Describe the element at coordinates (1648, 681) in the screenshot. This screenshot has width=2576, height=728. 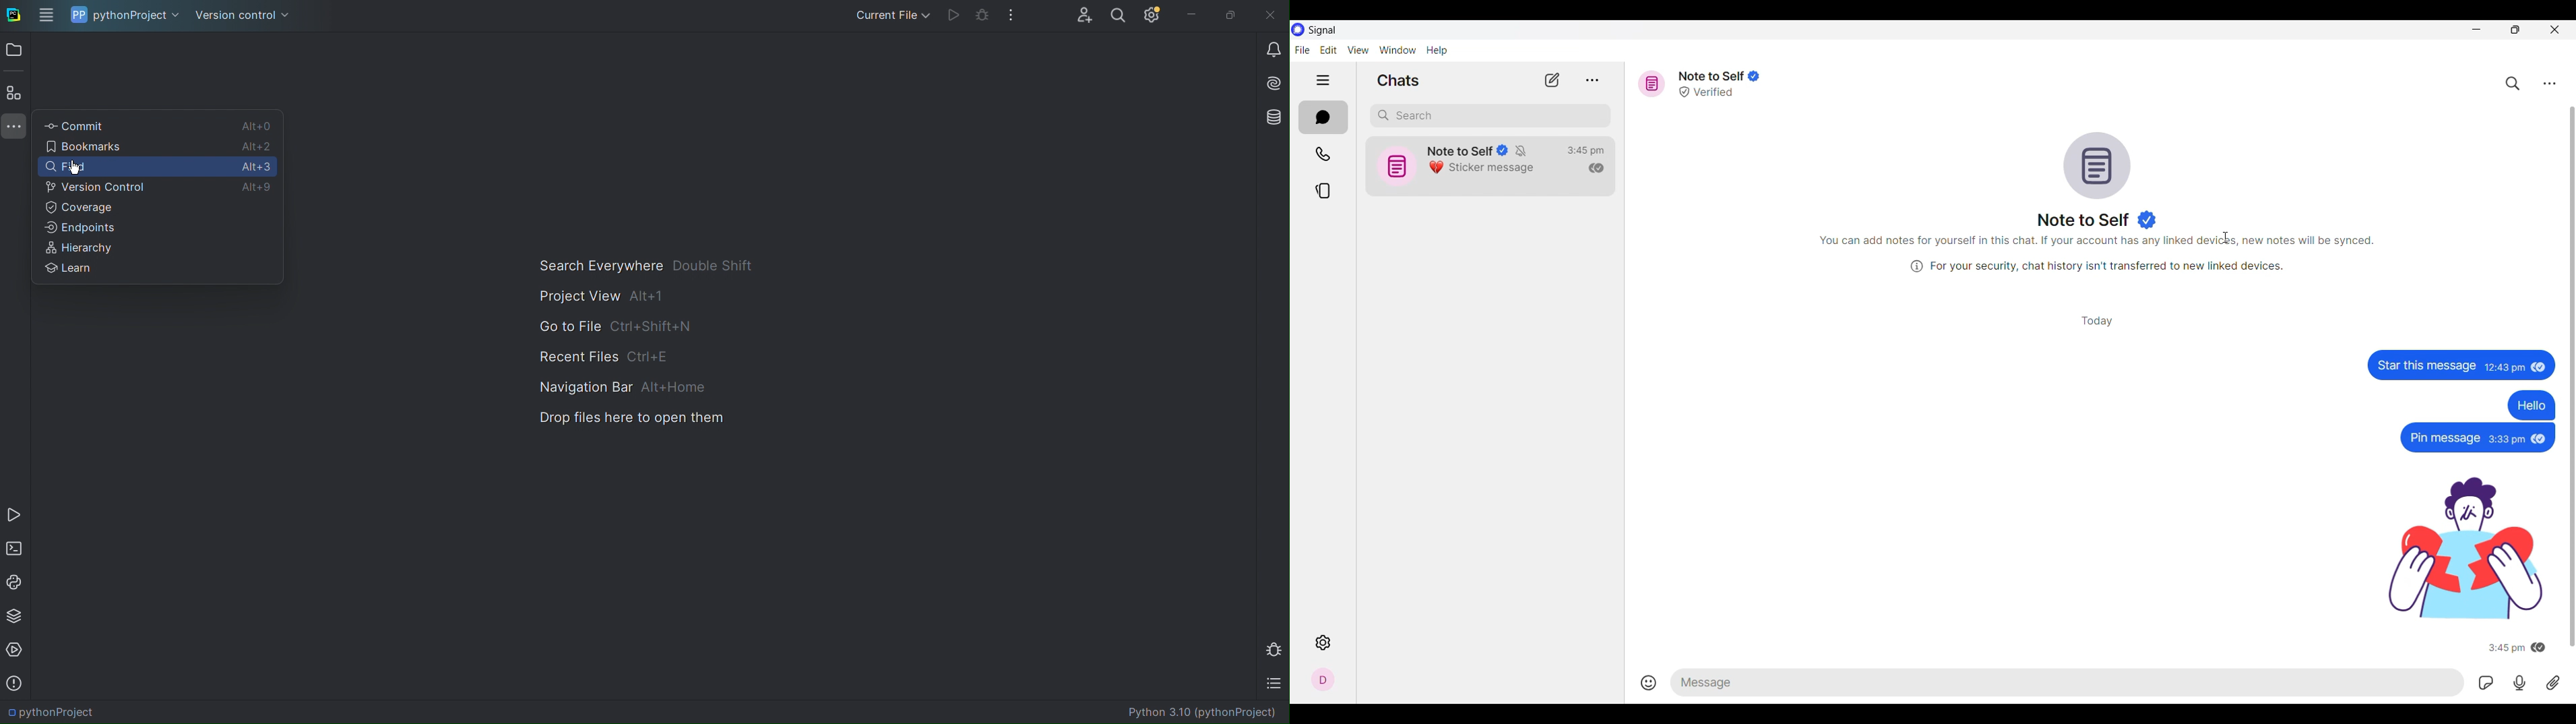
I see `Insert emojis` at that location.